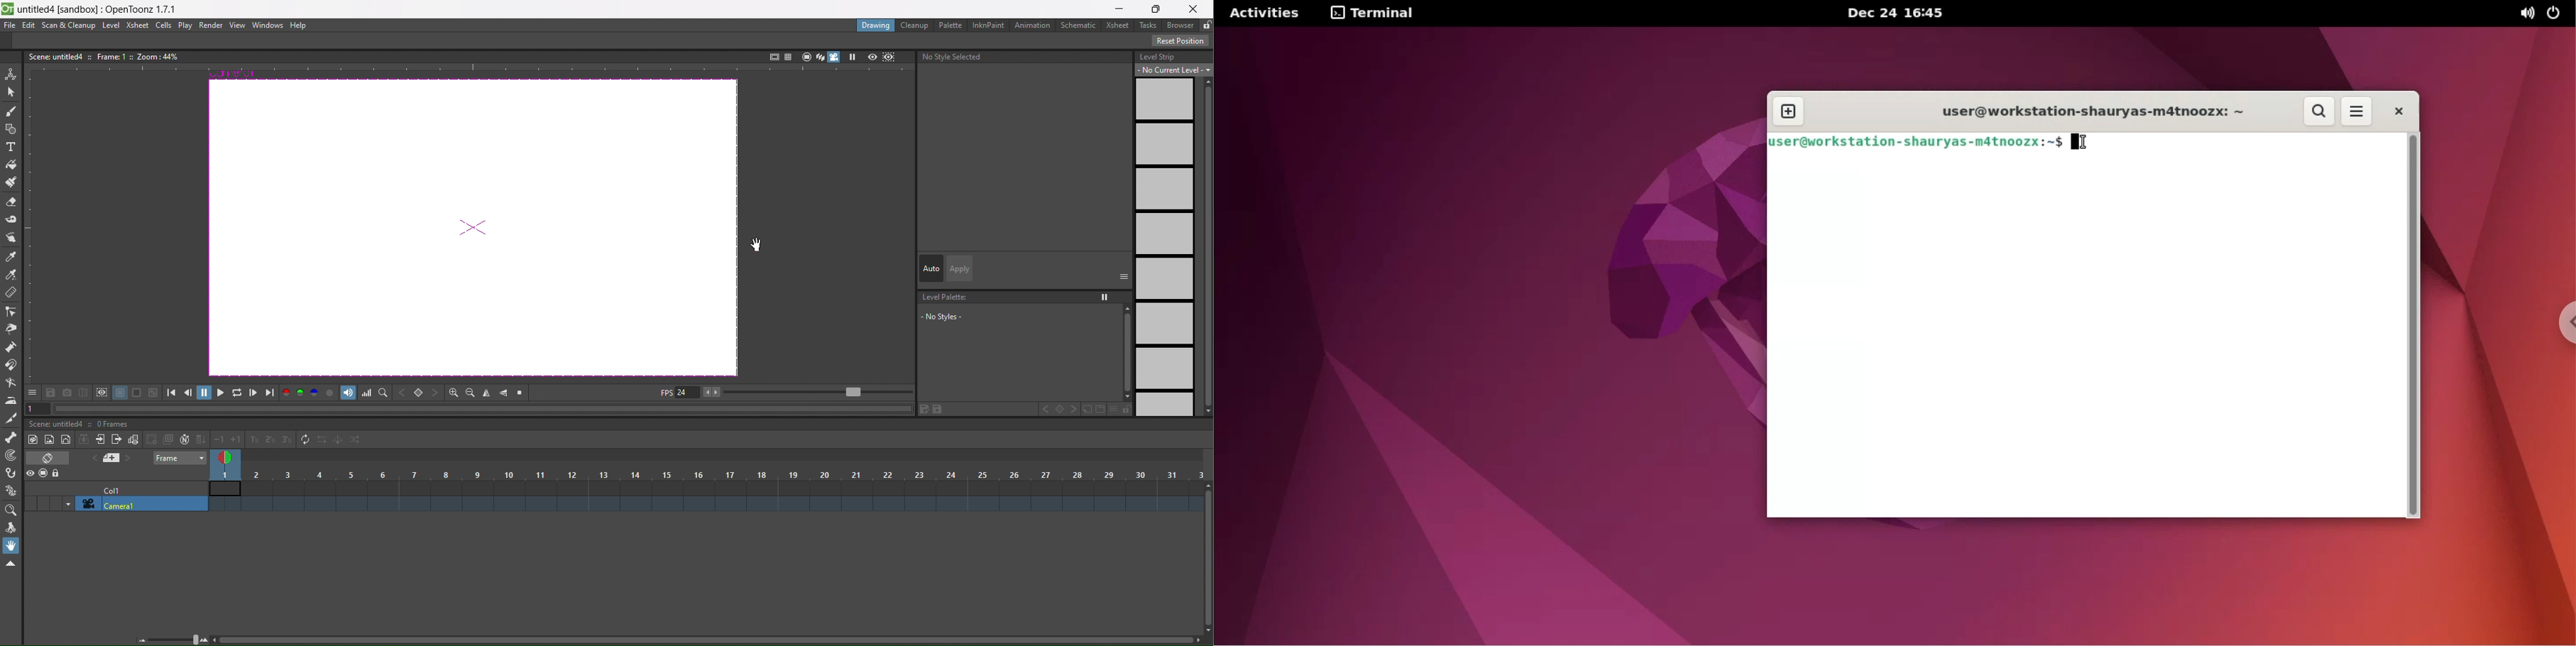 The image size is (2576, 672). I want to click on hide toolbar, so click(10, 564).